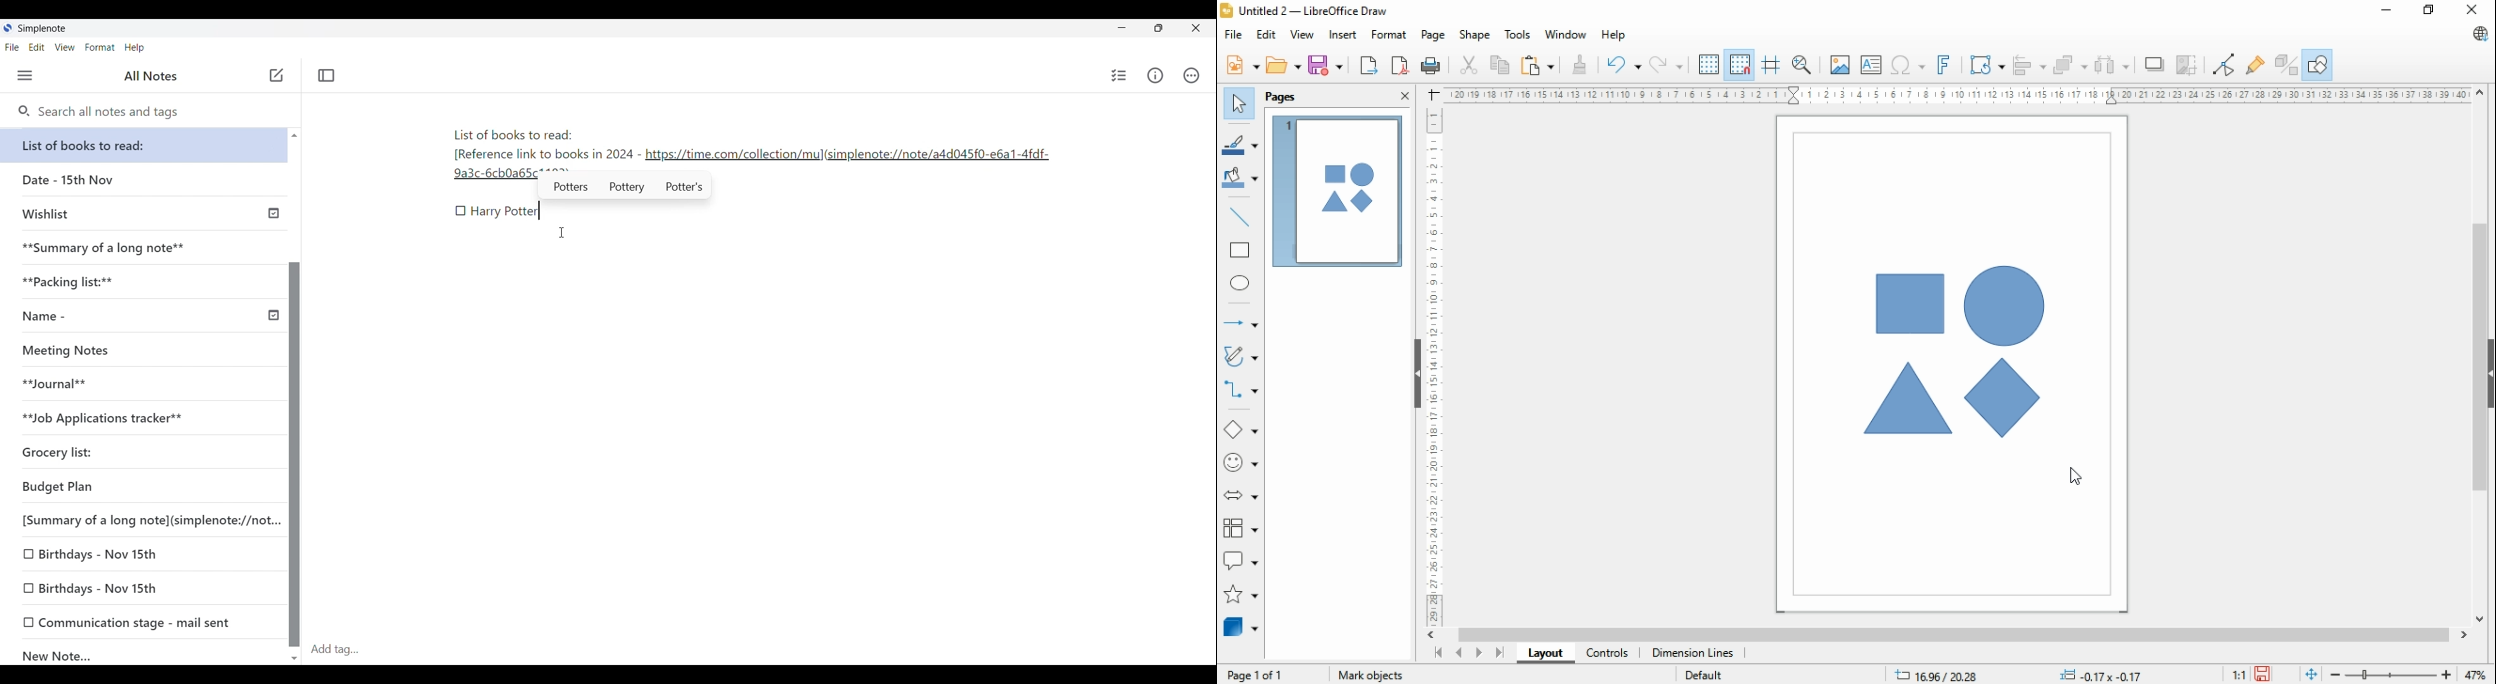 The height and width of the screenshot is (700, 2520). What do you see at coordinates (1770, 64) in the screenshot?
I see `helplines while moving` at bounding box center [1770, 64].